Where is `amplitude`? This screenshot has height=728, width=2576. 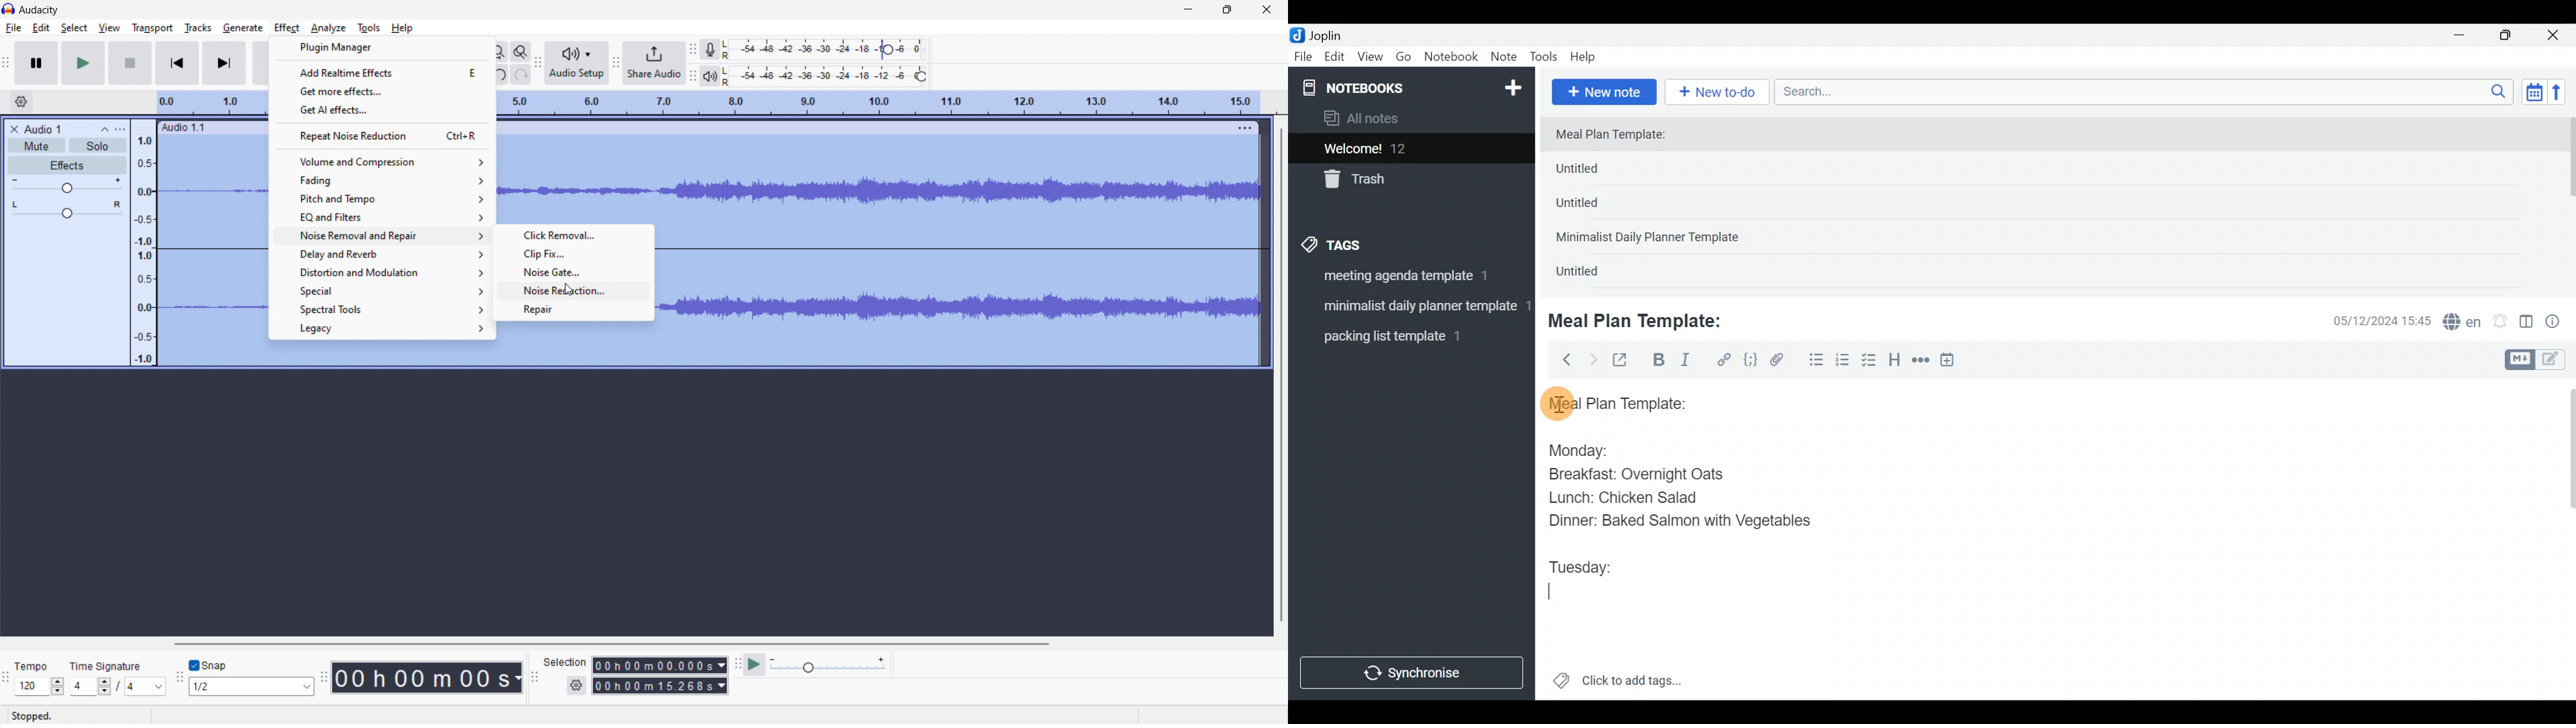 amplitude is located at coordinates (144, 243).